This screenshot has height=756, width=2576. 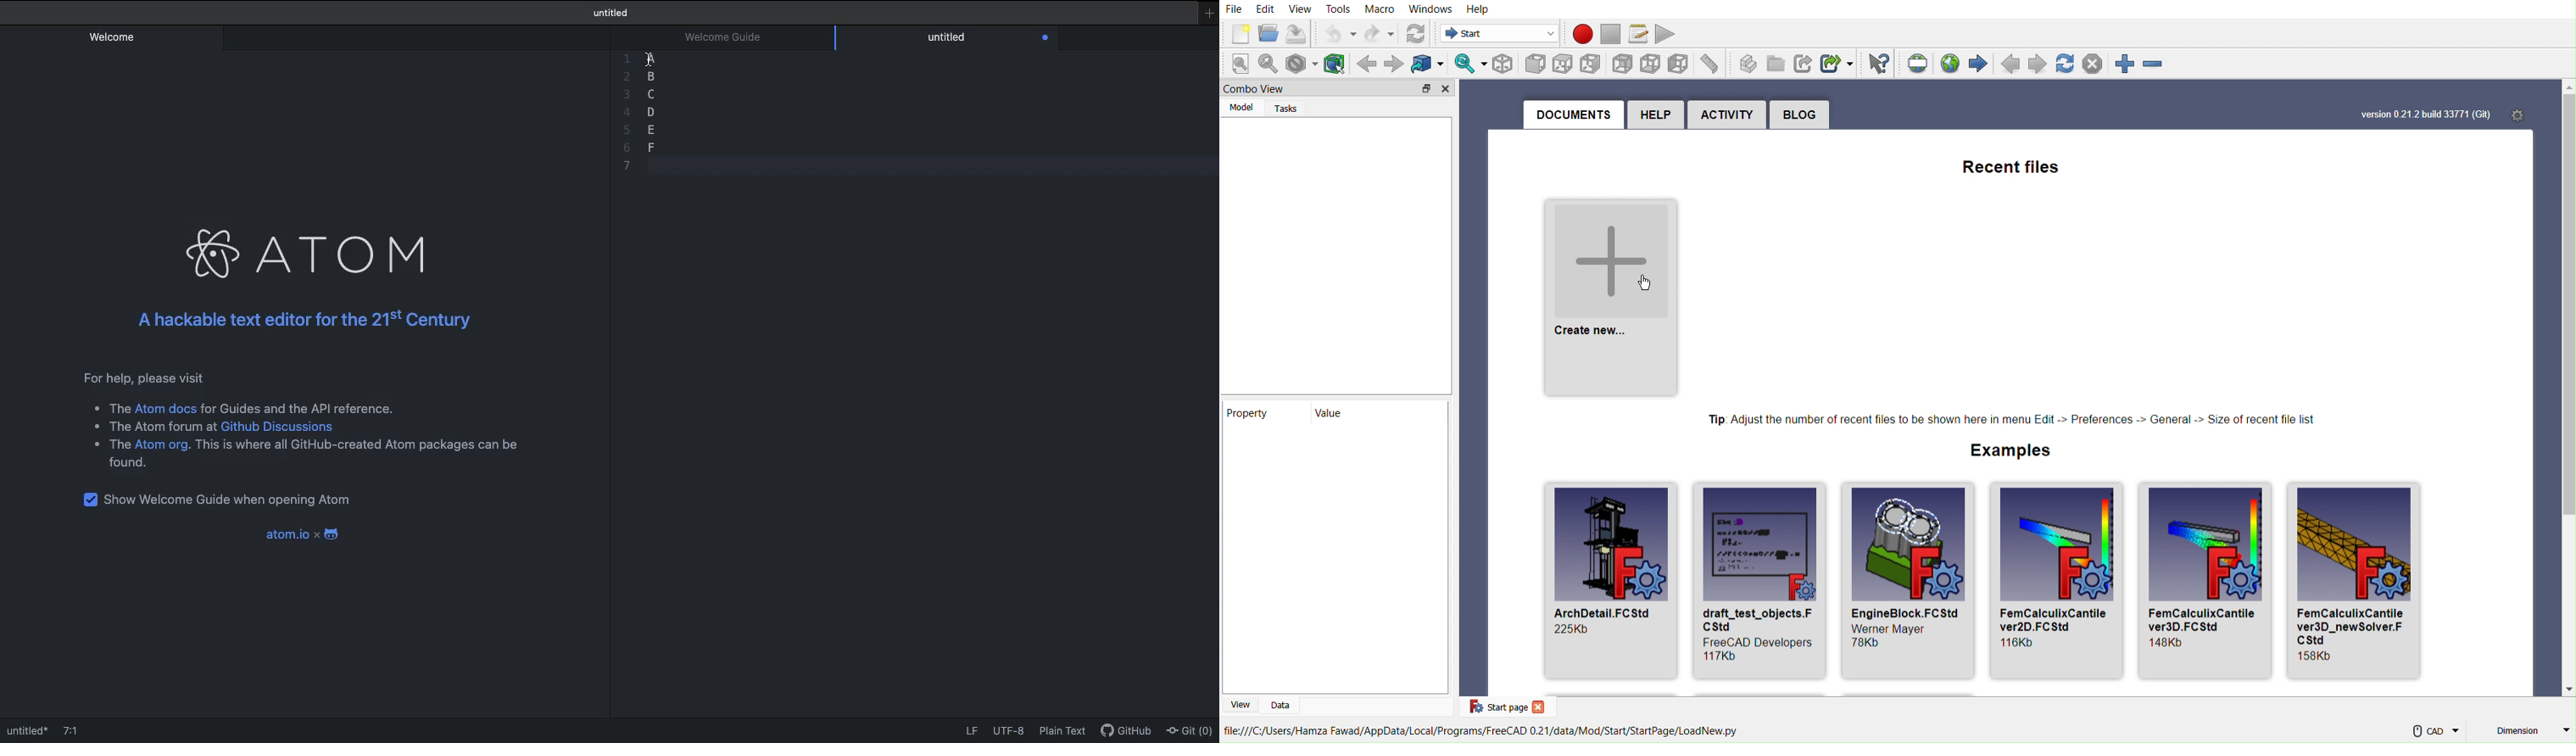 What do you see at coordinates (1415, 33) in the screenshot?
I see `Recompute active document` at bounding box center [1415, 33].